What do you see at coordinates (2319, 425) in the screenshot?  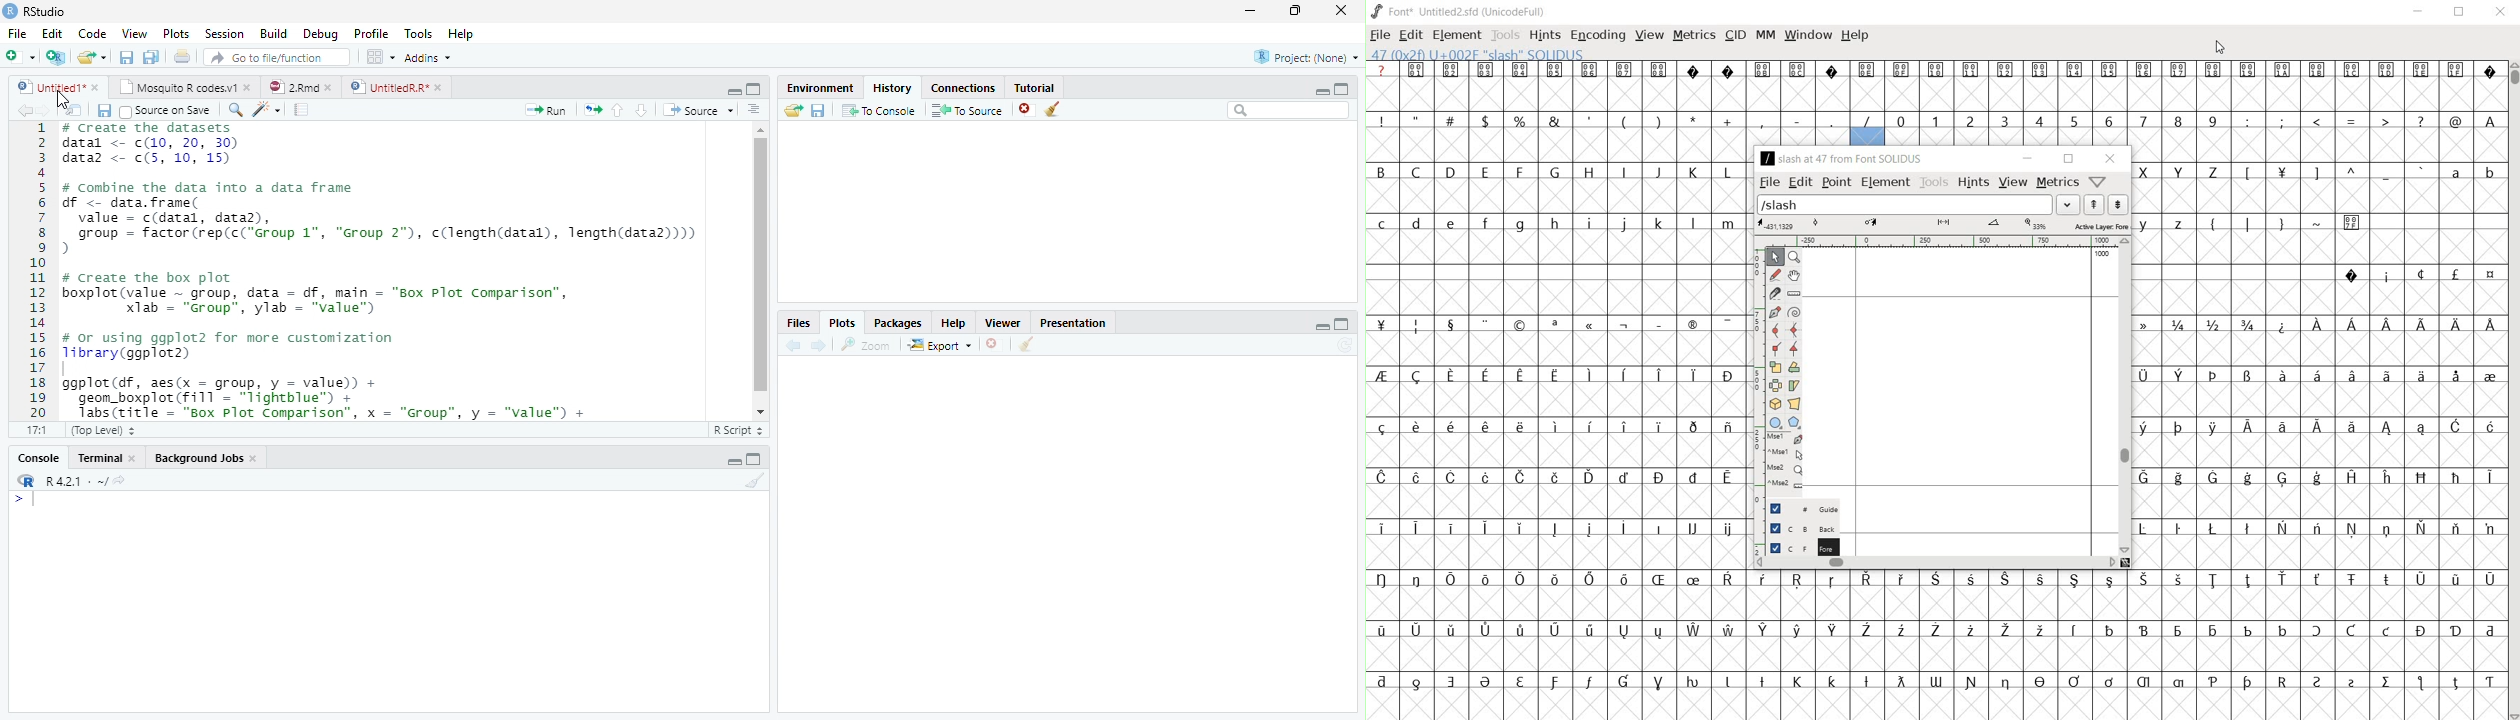 I see `special letters` at bounding box center [2319, 425].